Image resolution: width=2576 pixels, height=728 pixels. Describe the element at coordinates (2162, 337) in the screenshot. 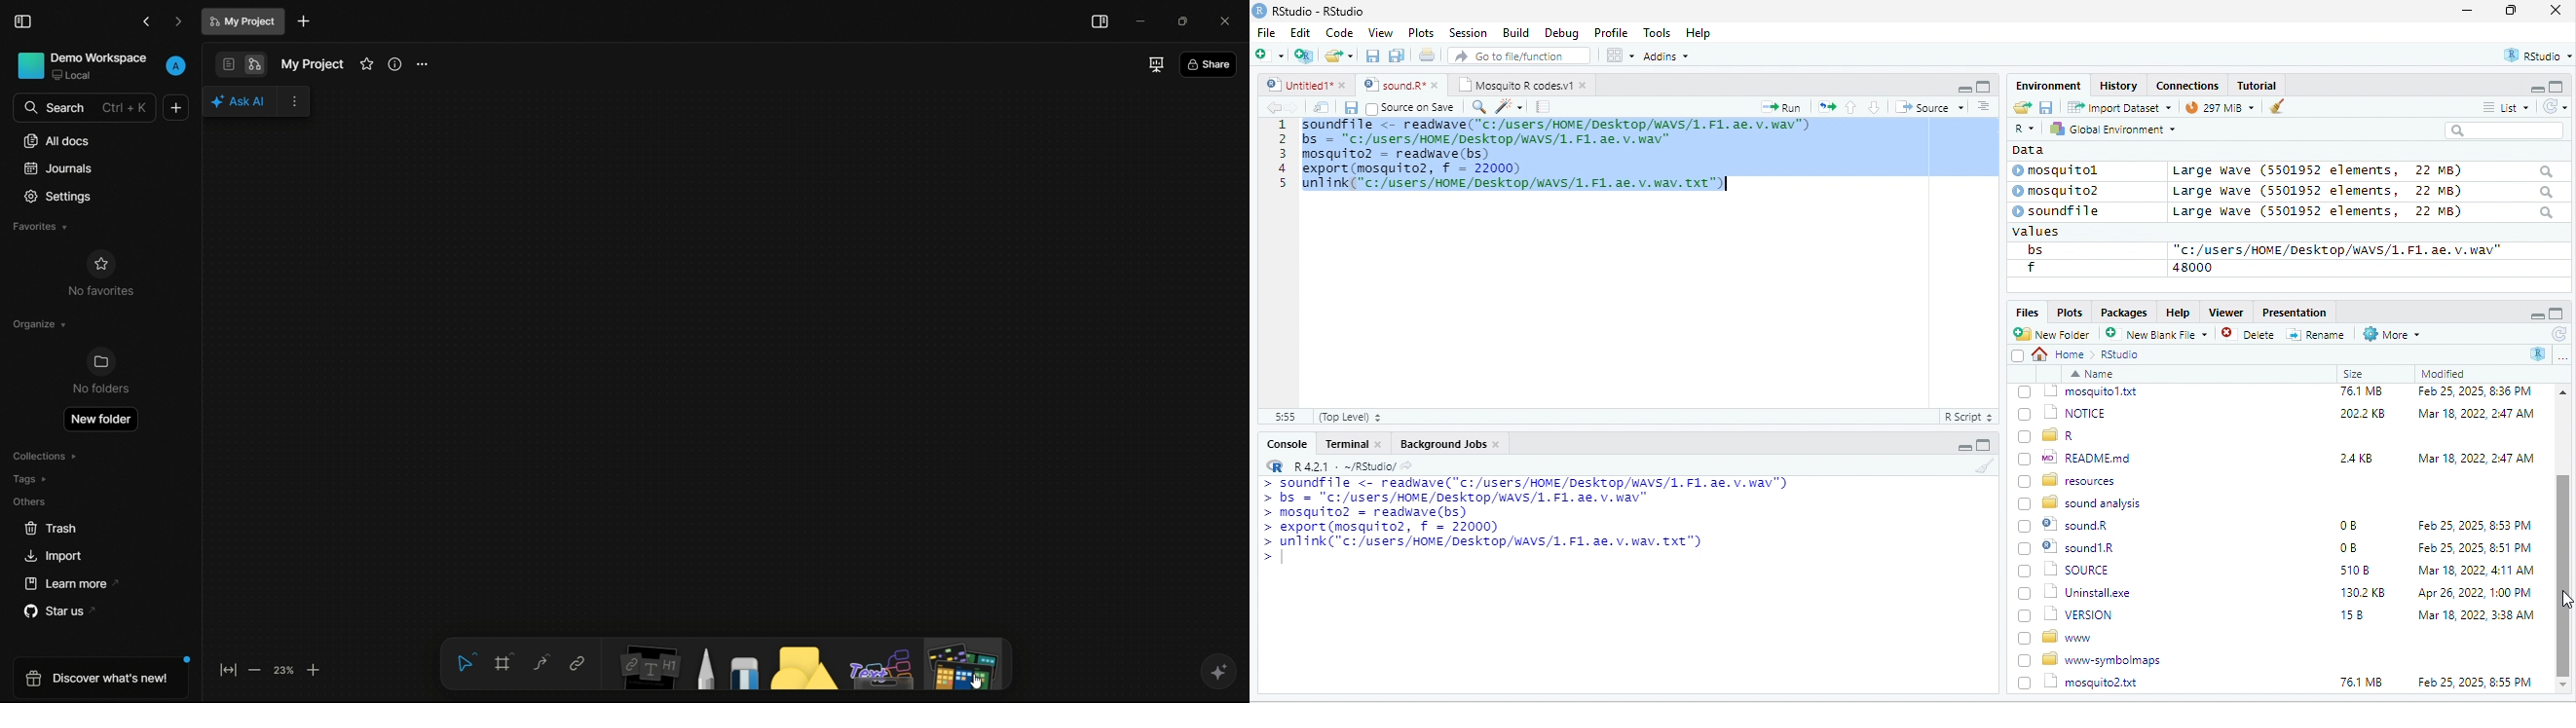

I see `’ New blank File` at that location.